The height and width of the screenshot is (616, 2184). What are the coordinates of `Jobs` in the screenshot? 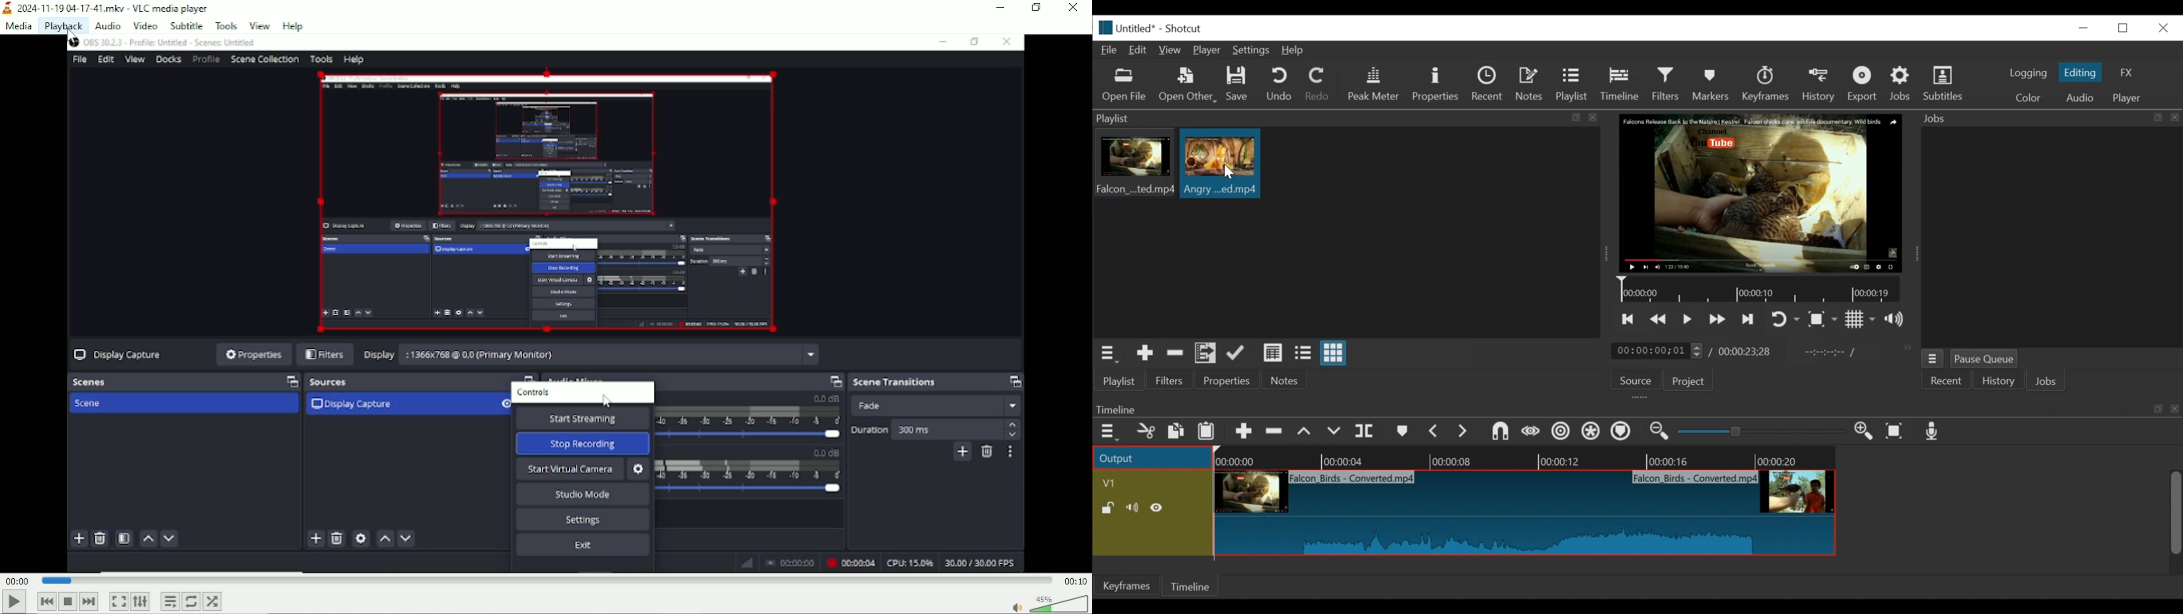 It's located at (1903, 83).